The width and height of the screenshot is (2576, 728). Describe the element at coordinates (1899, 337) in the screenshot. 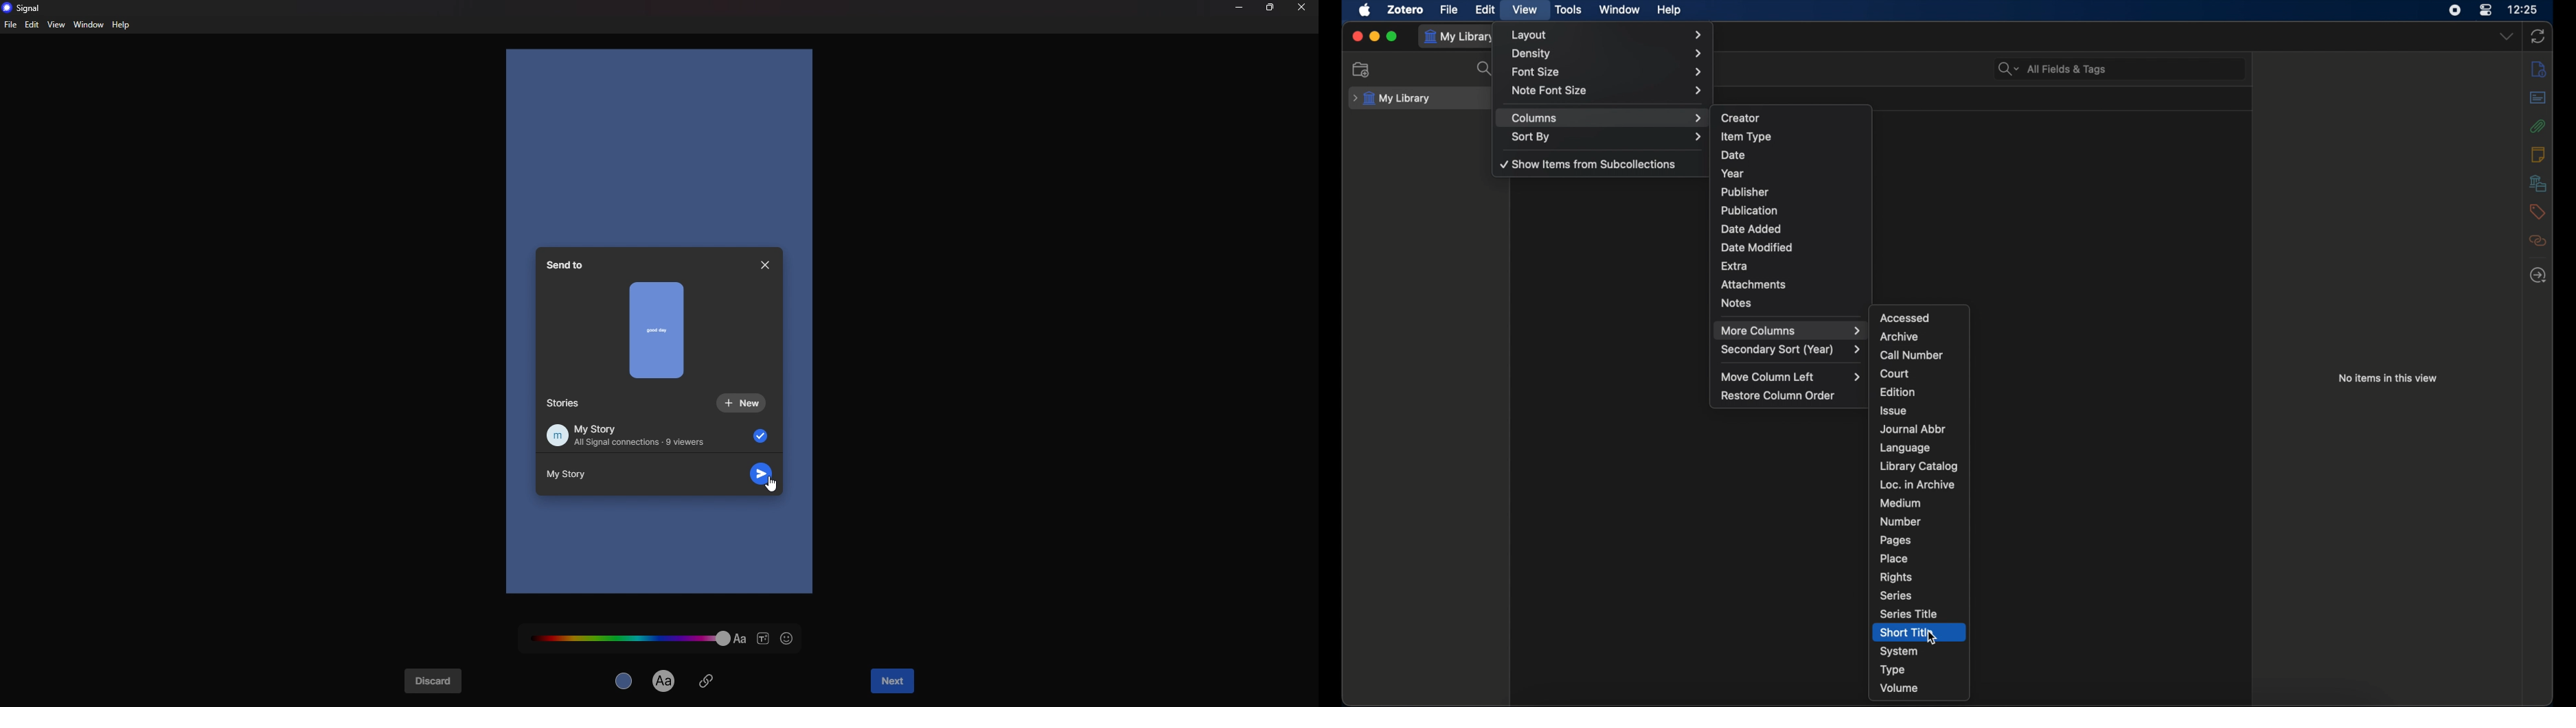

I see `archive` at that location.